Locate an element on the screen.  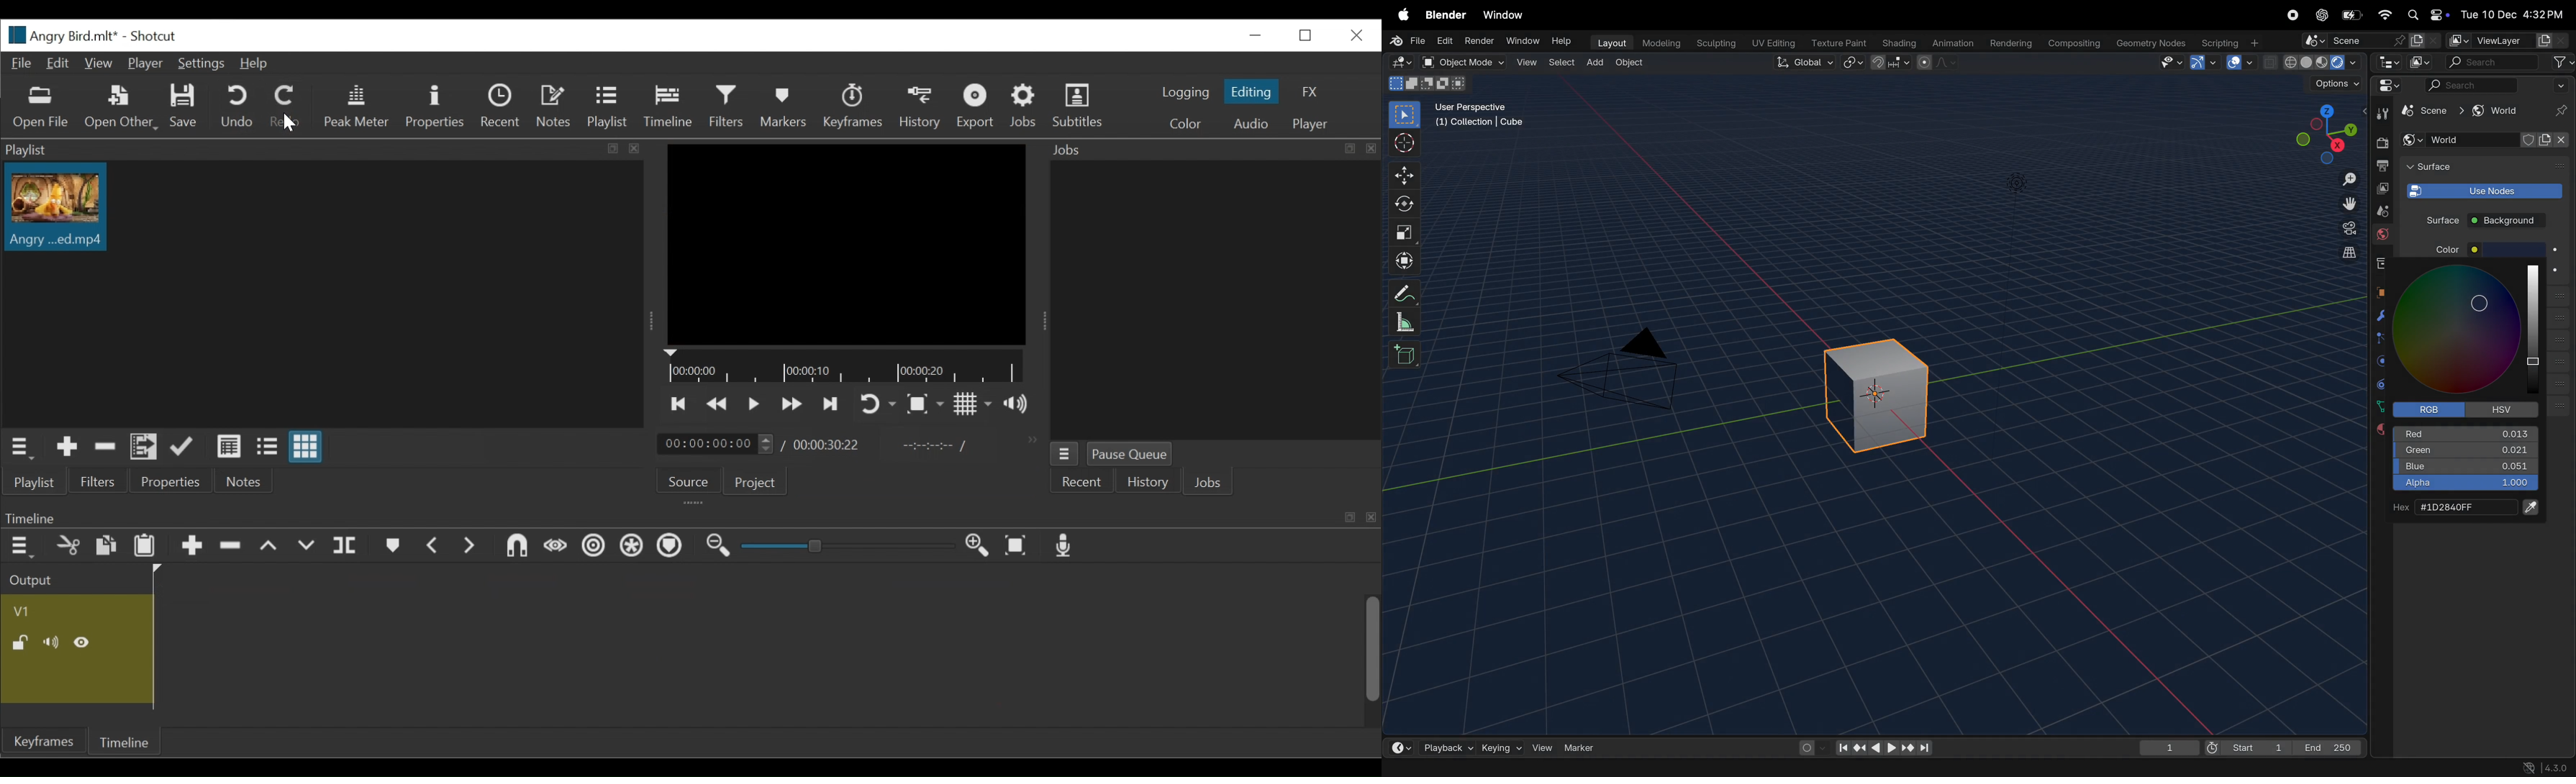
editor mode is located at coordinates (2386, 62).